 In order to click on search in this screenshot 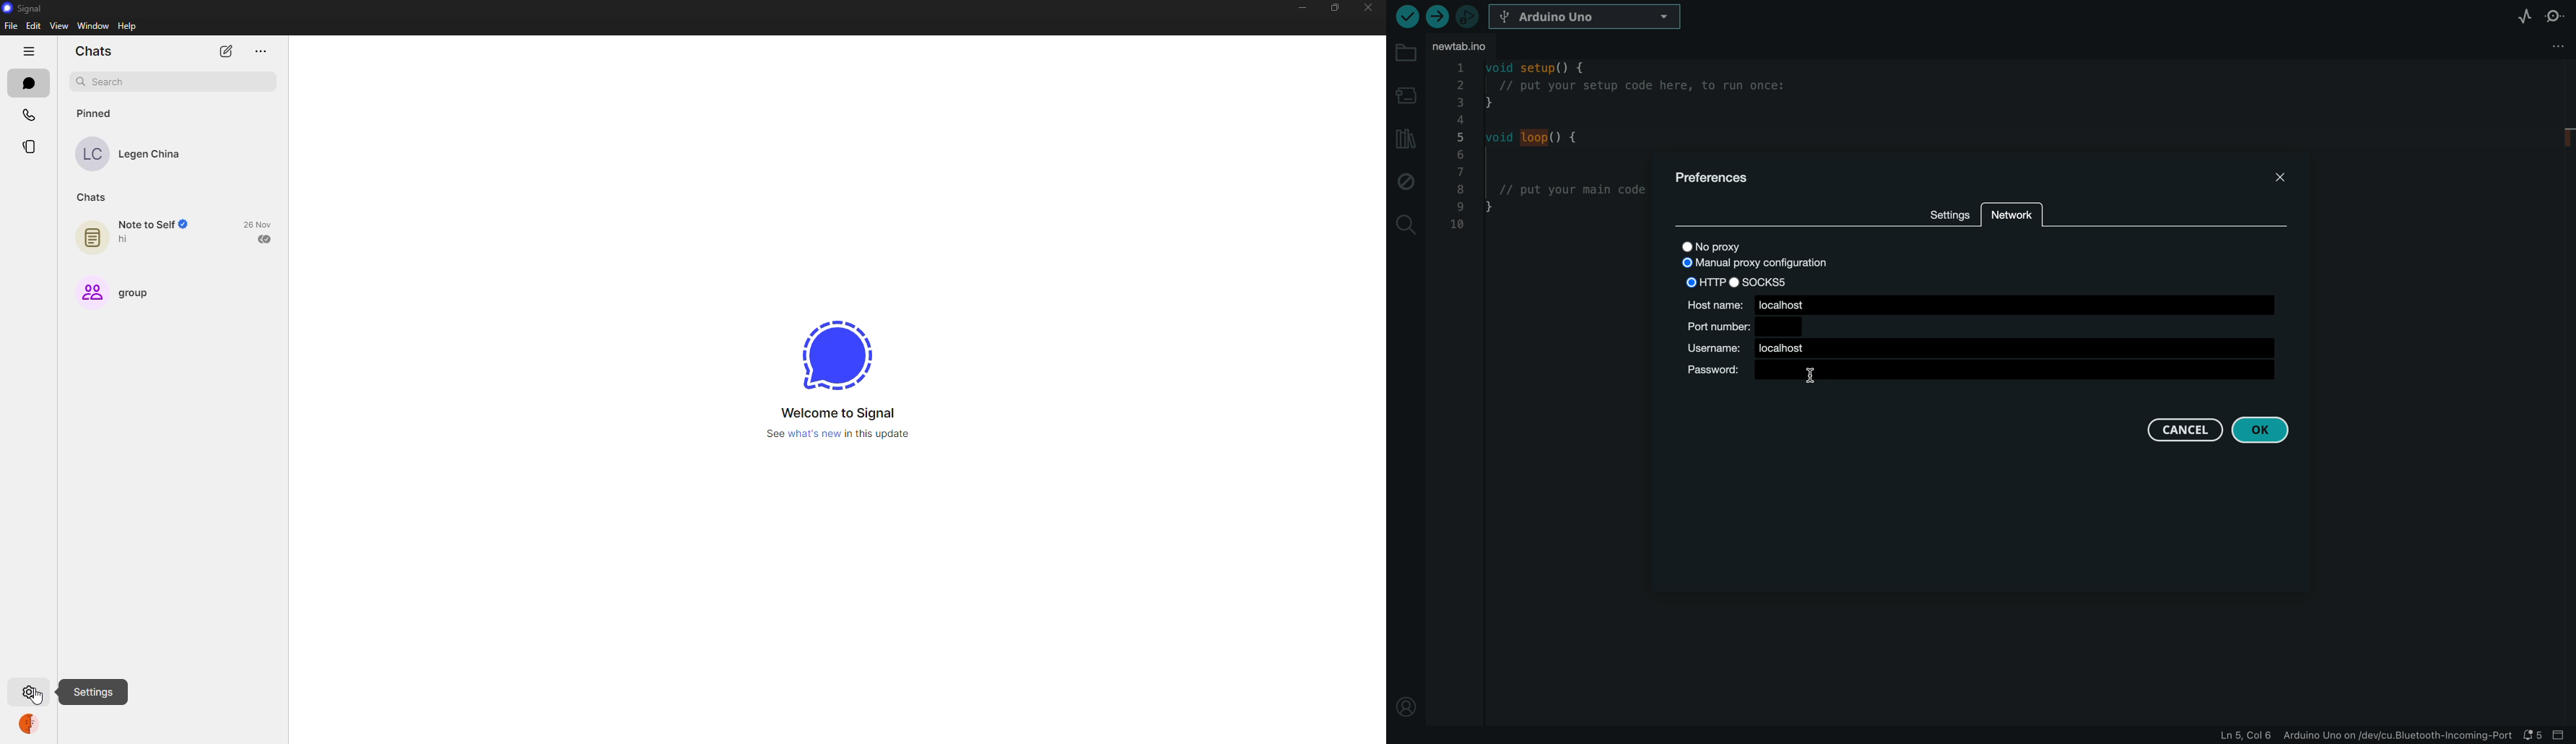, I will do `click(173, 80)`.